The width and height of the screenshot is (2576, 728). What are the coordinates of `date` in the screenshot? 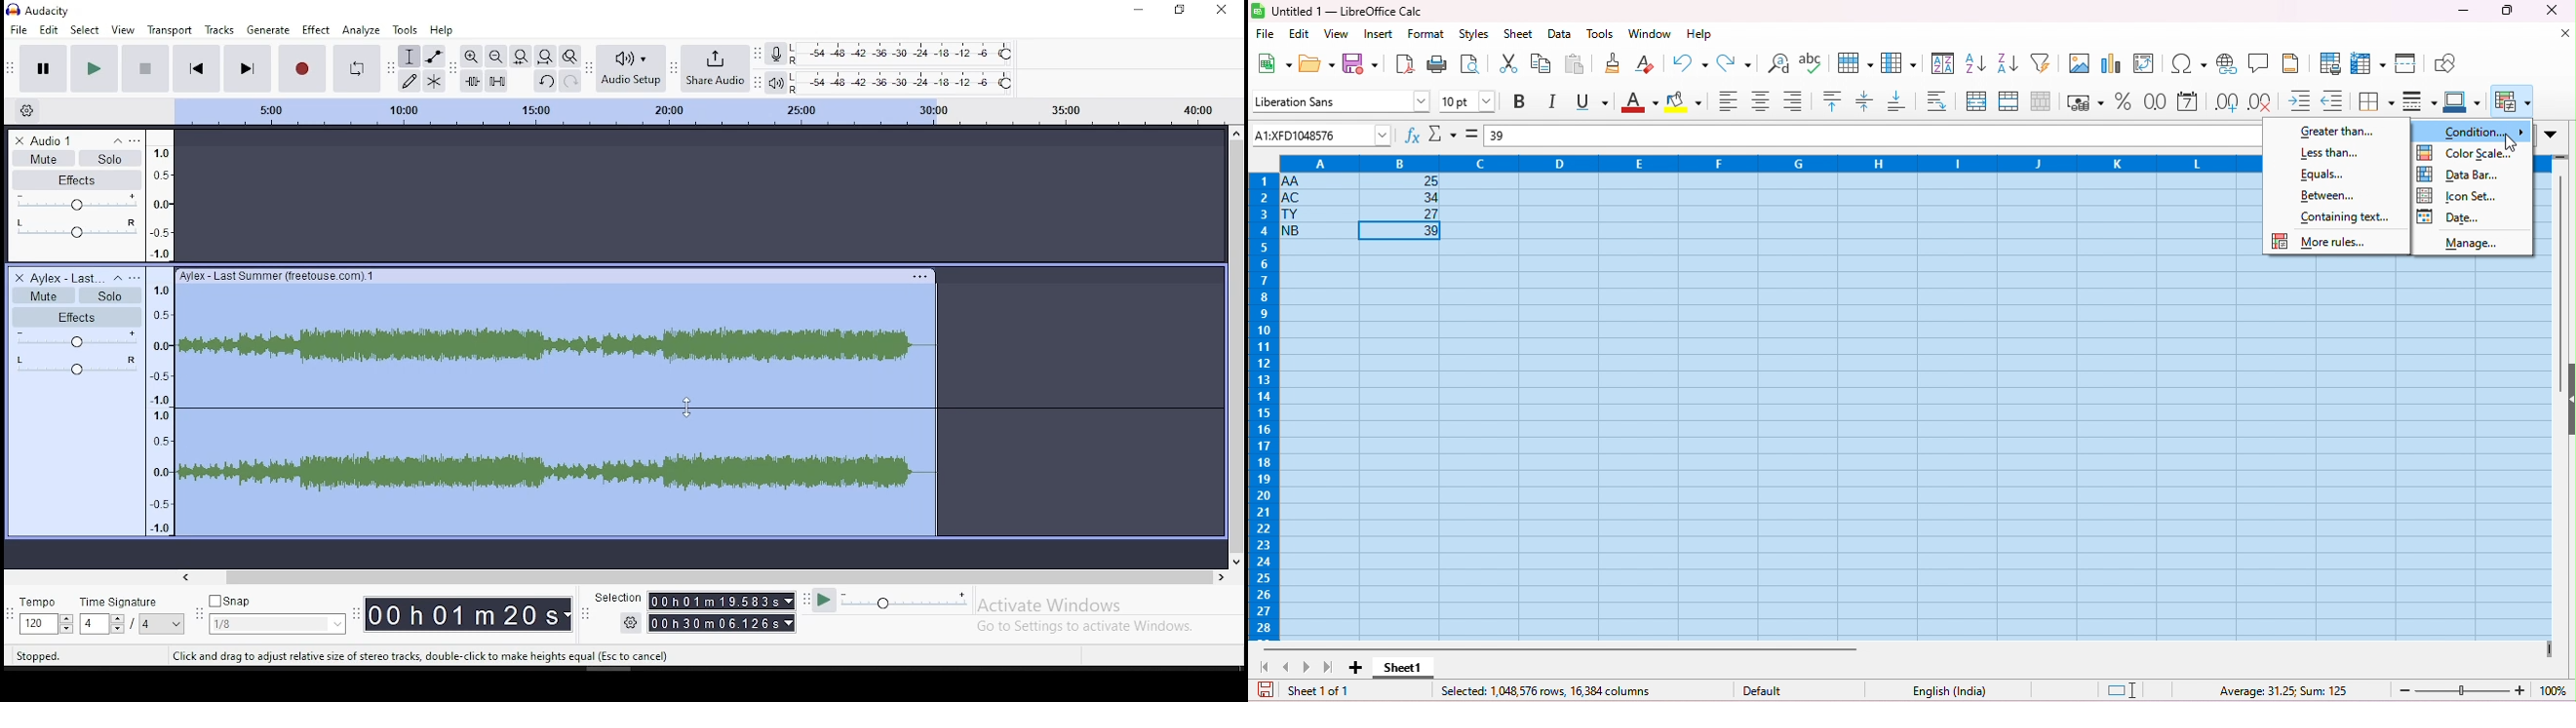 It's located at (2460, 218).